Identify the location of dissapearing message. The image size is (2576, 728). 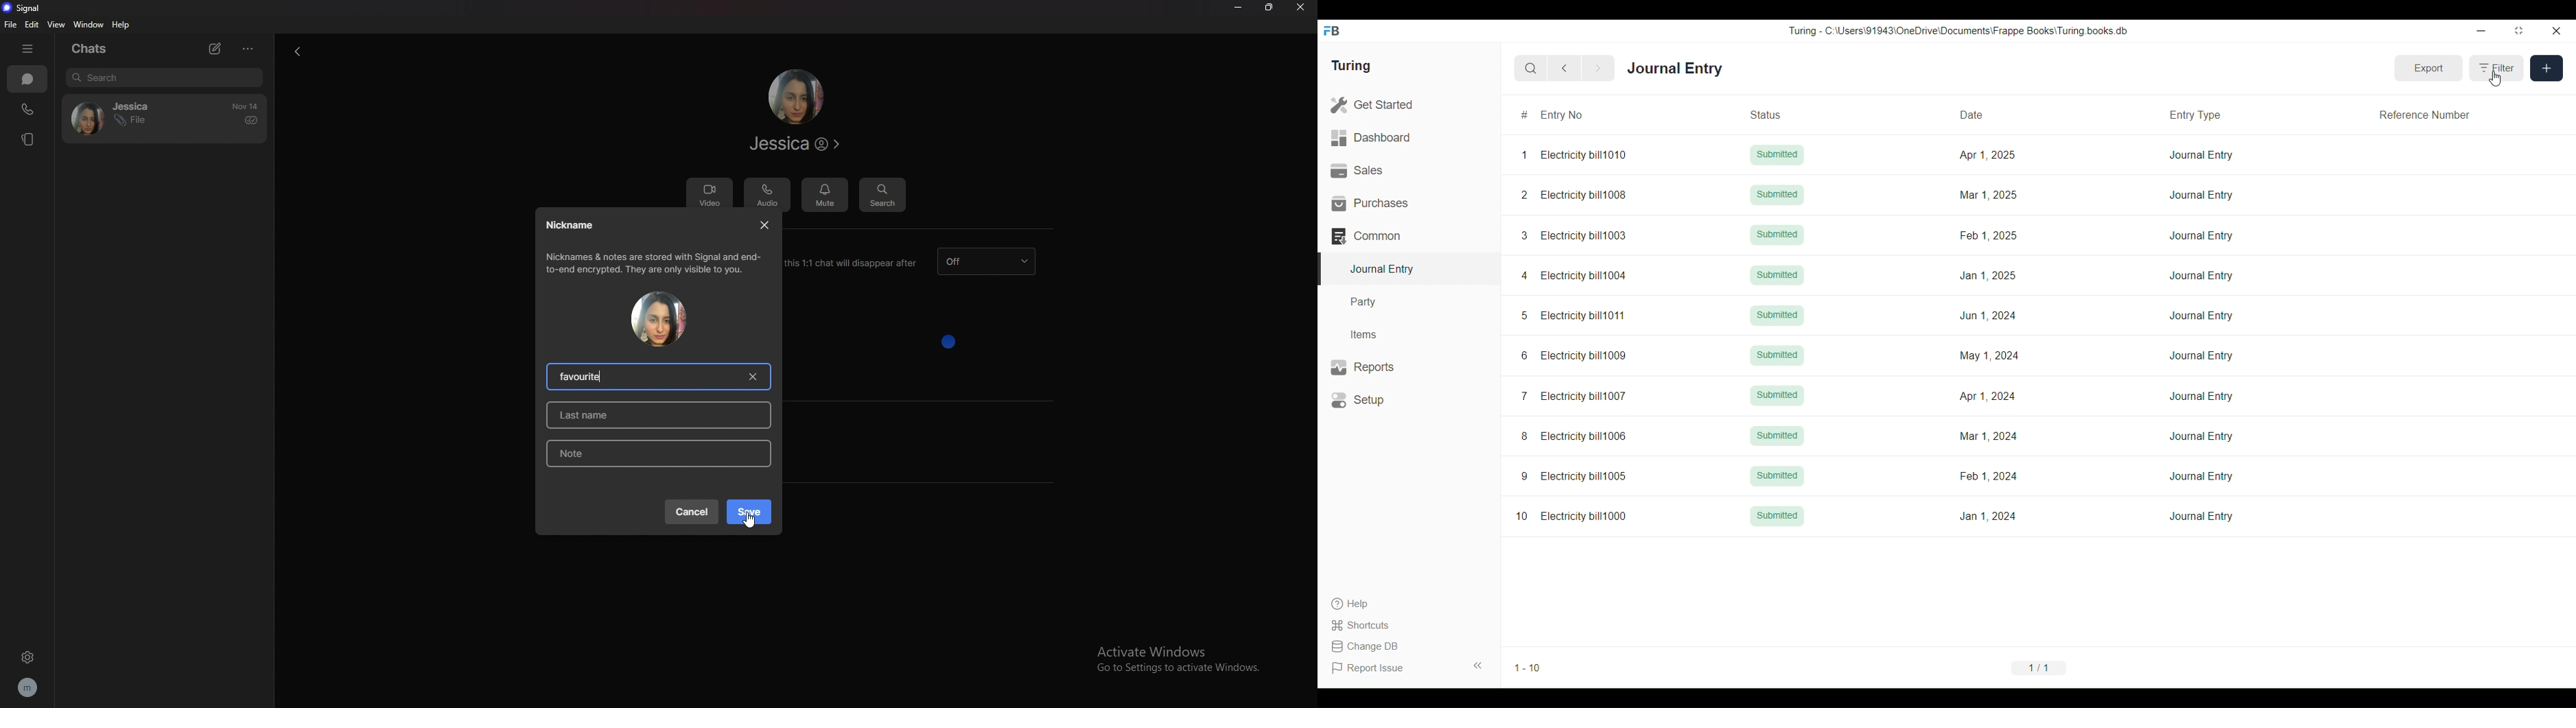
(989, 261).